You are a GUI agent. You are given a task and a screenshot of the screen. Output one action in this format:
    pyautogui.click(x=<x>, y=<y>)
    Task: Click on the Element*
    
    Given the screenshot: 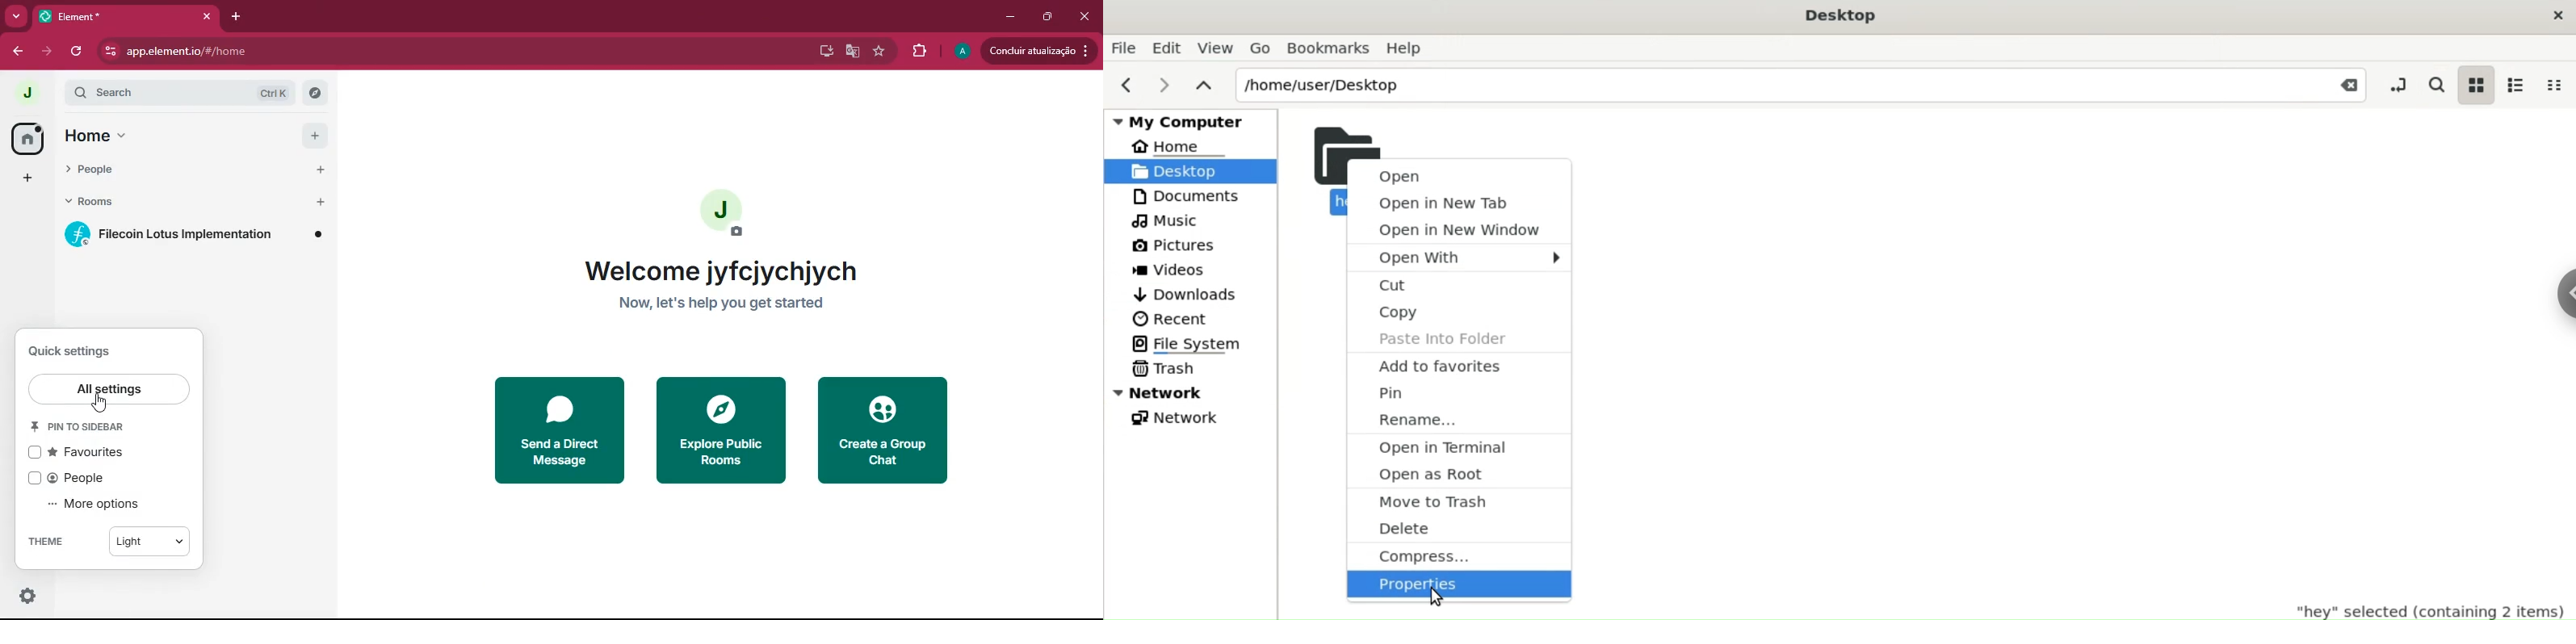 What is the action you would take?
    pyautogui.click(x=113, y=15)
    